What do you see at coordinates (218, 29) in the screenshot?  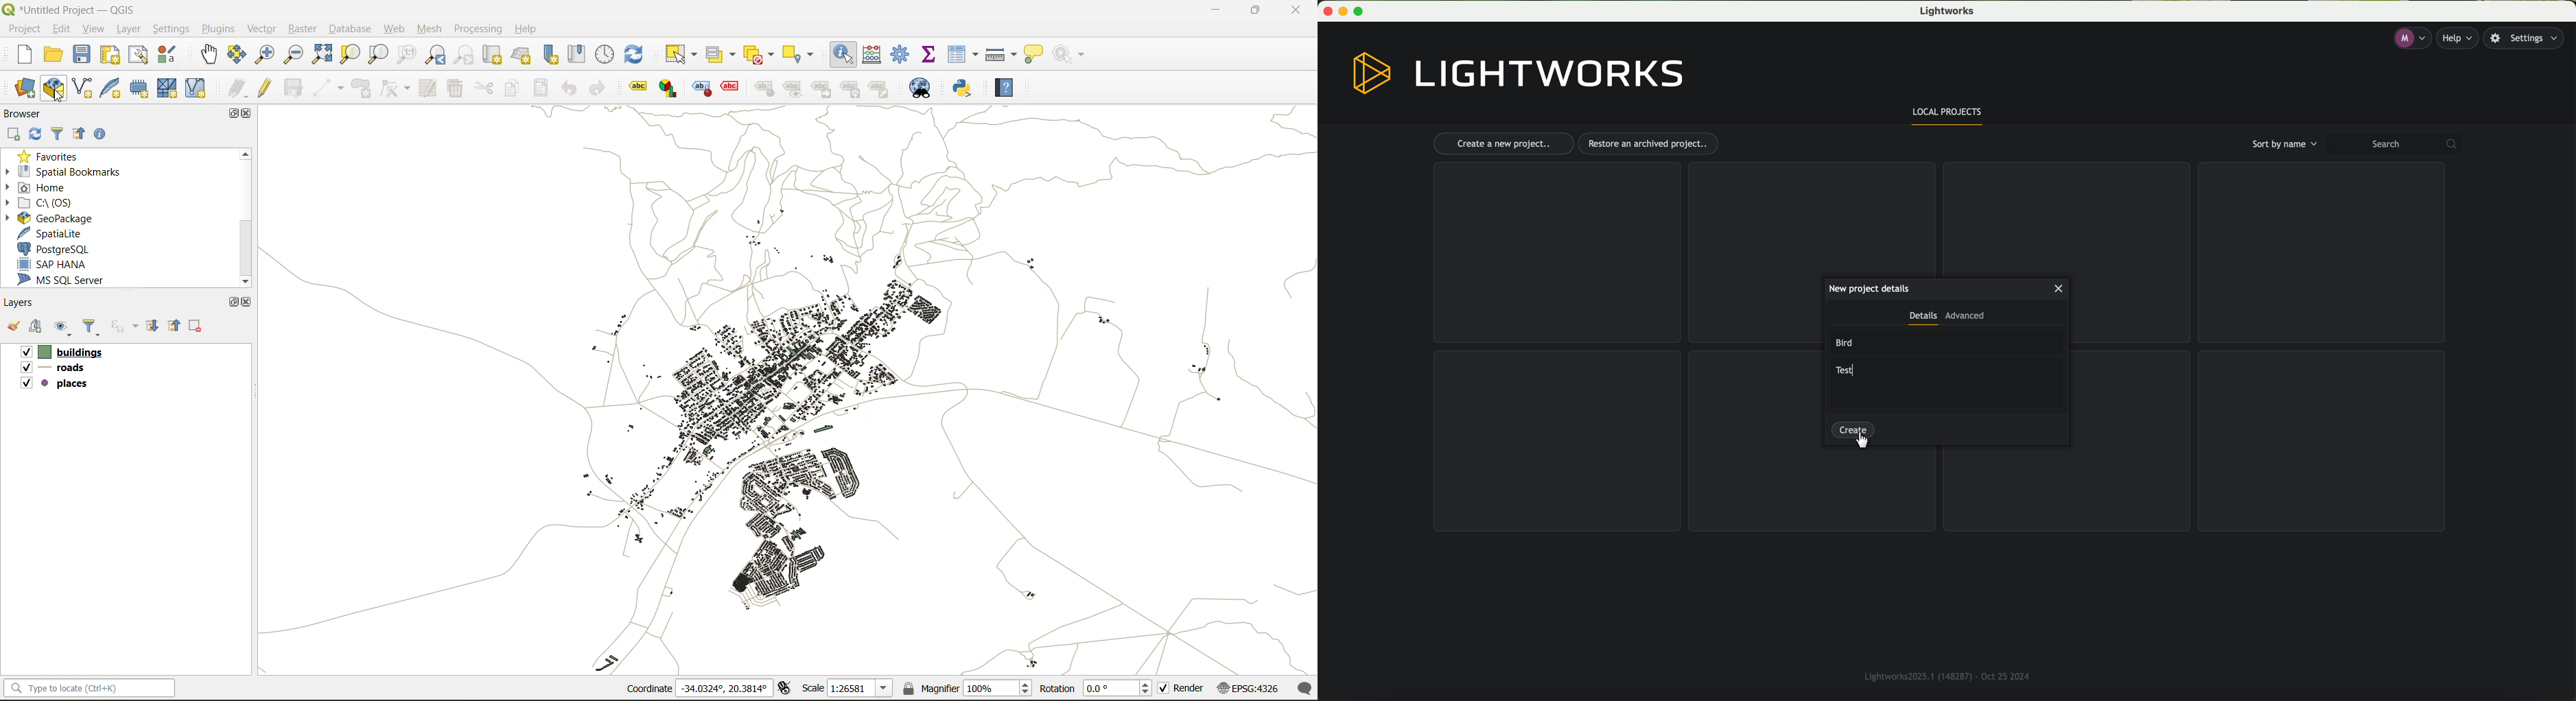 I see `plugins` at bounding box center [218, 29].